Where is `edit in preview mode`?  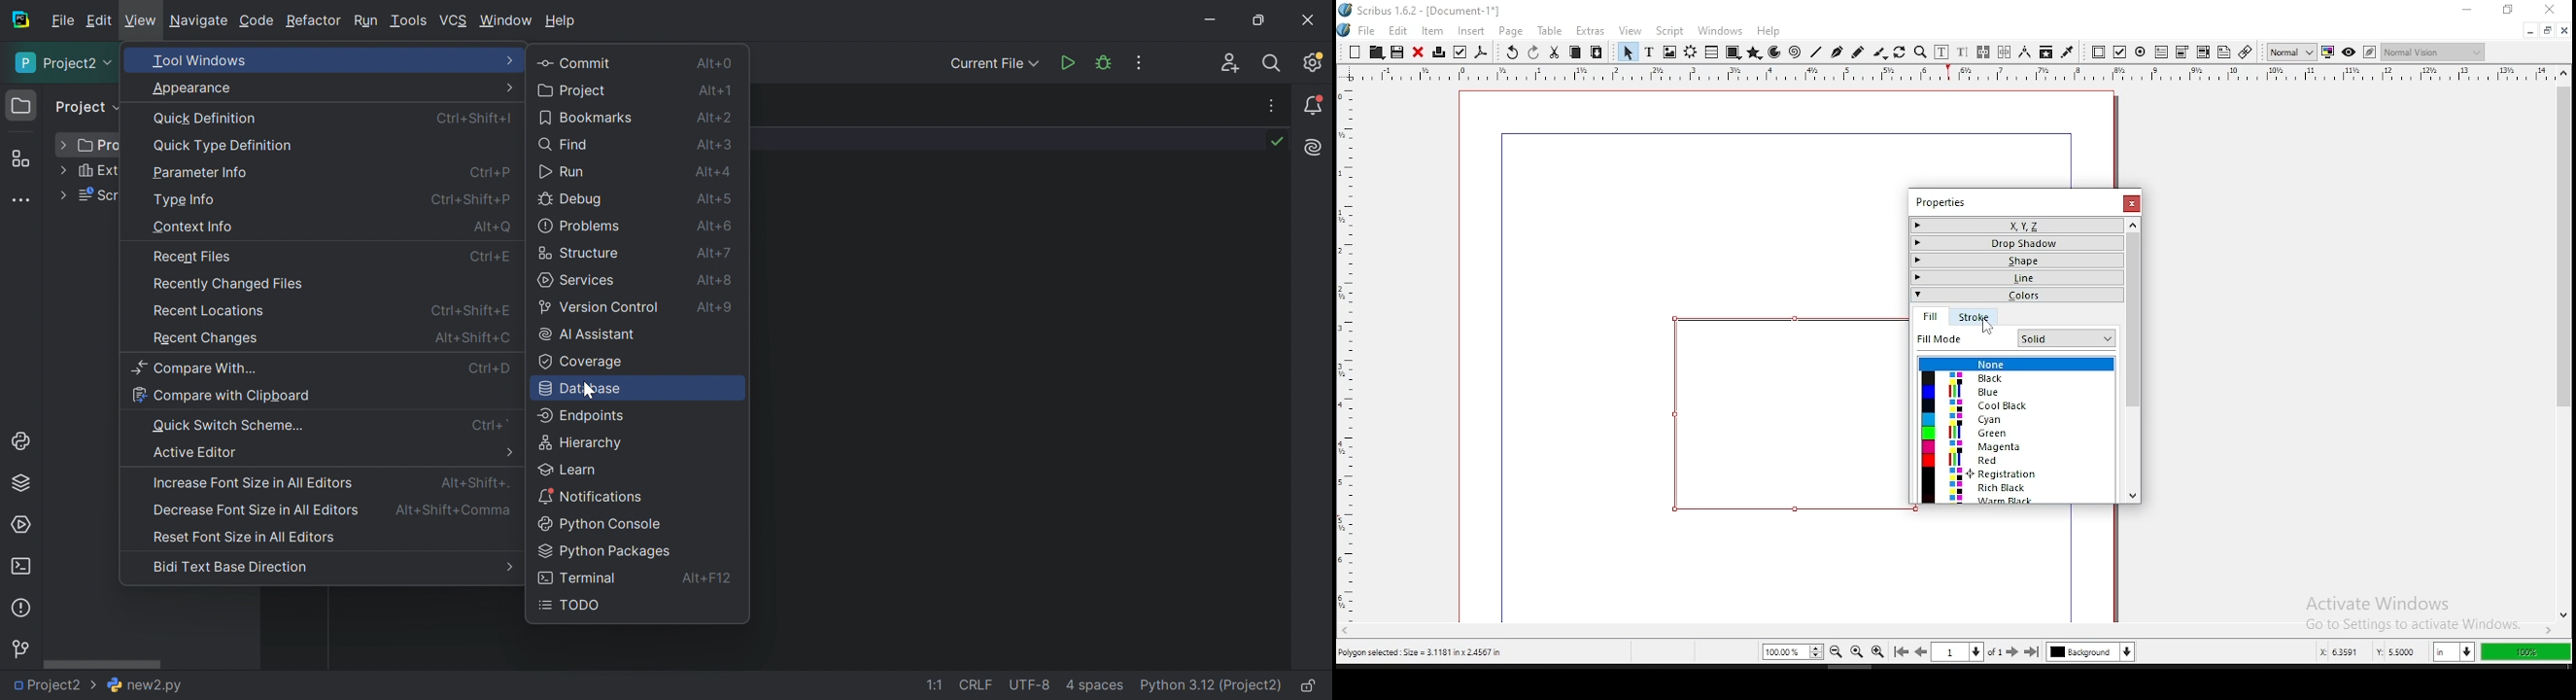
edit in preview mode is located at coordinates (2369, 52).